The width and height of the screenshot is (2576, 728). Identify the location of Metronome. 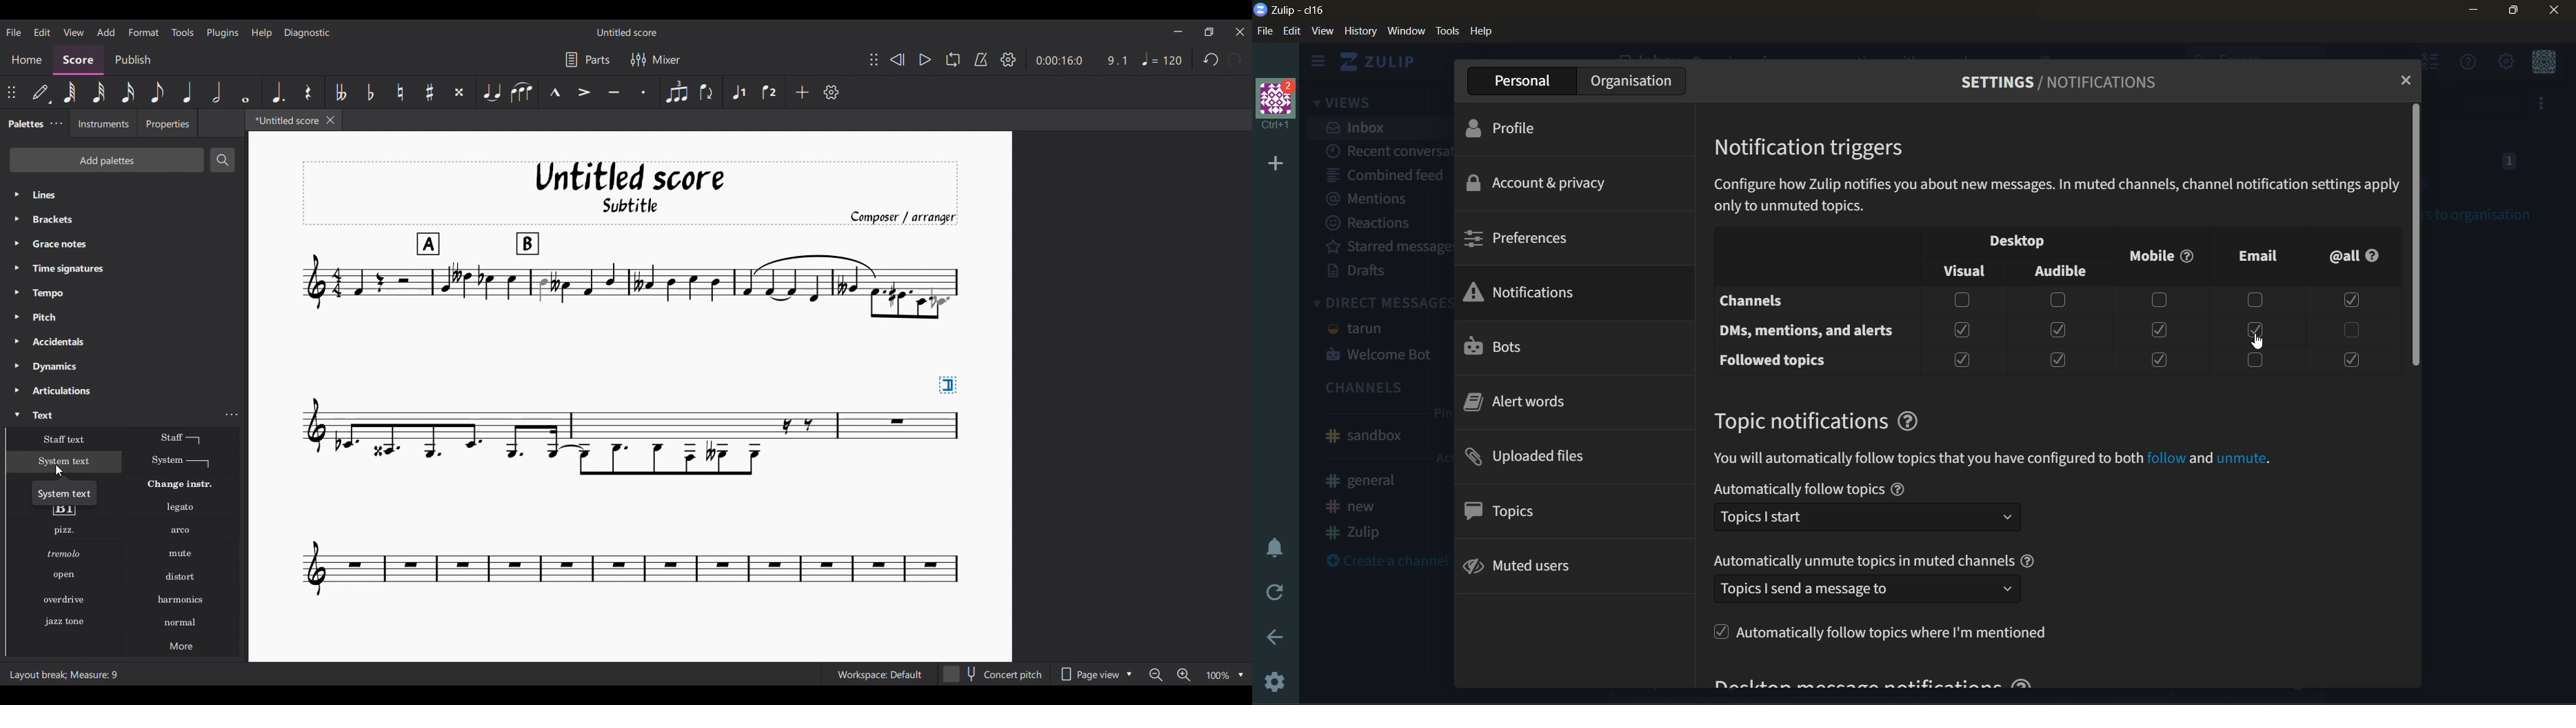
(981, 59).